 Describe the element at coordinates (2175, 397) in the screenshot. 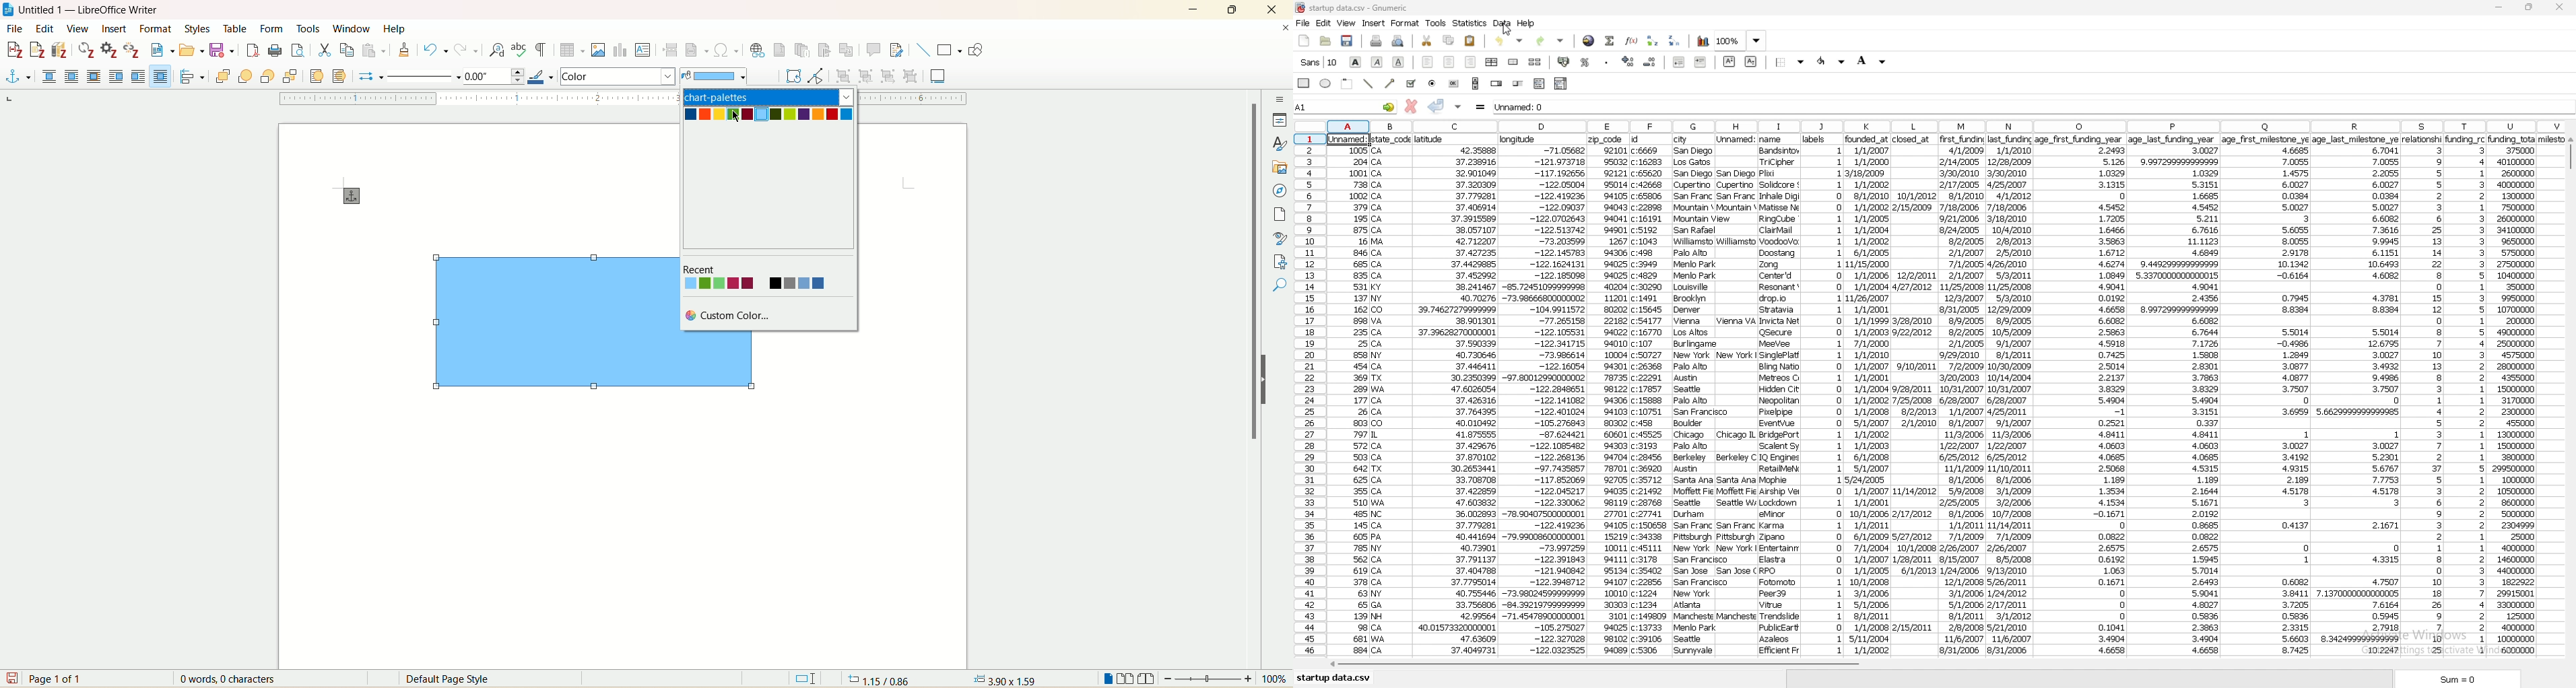

I see `data` at that location.